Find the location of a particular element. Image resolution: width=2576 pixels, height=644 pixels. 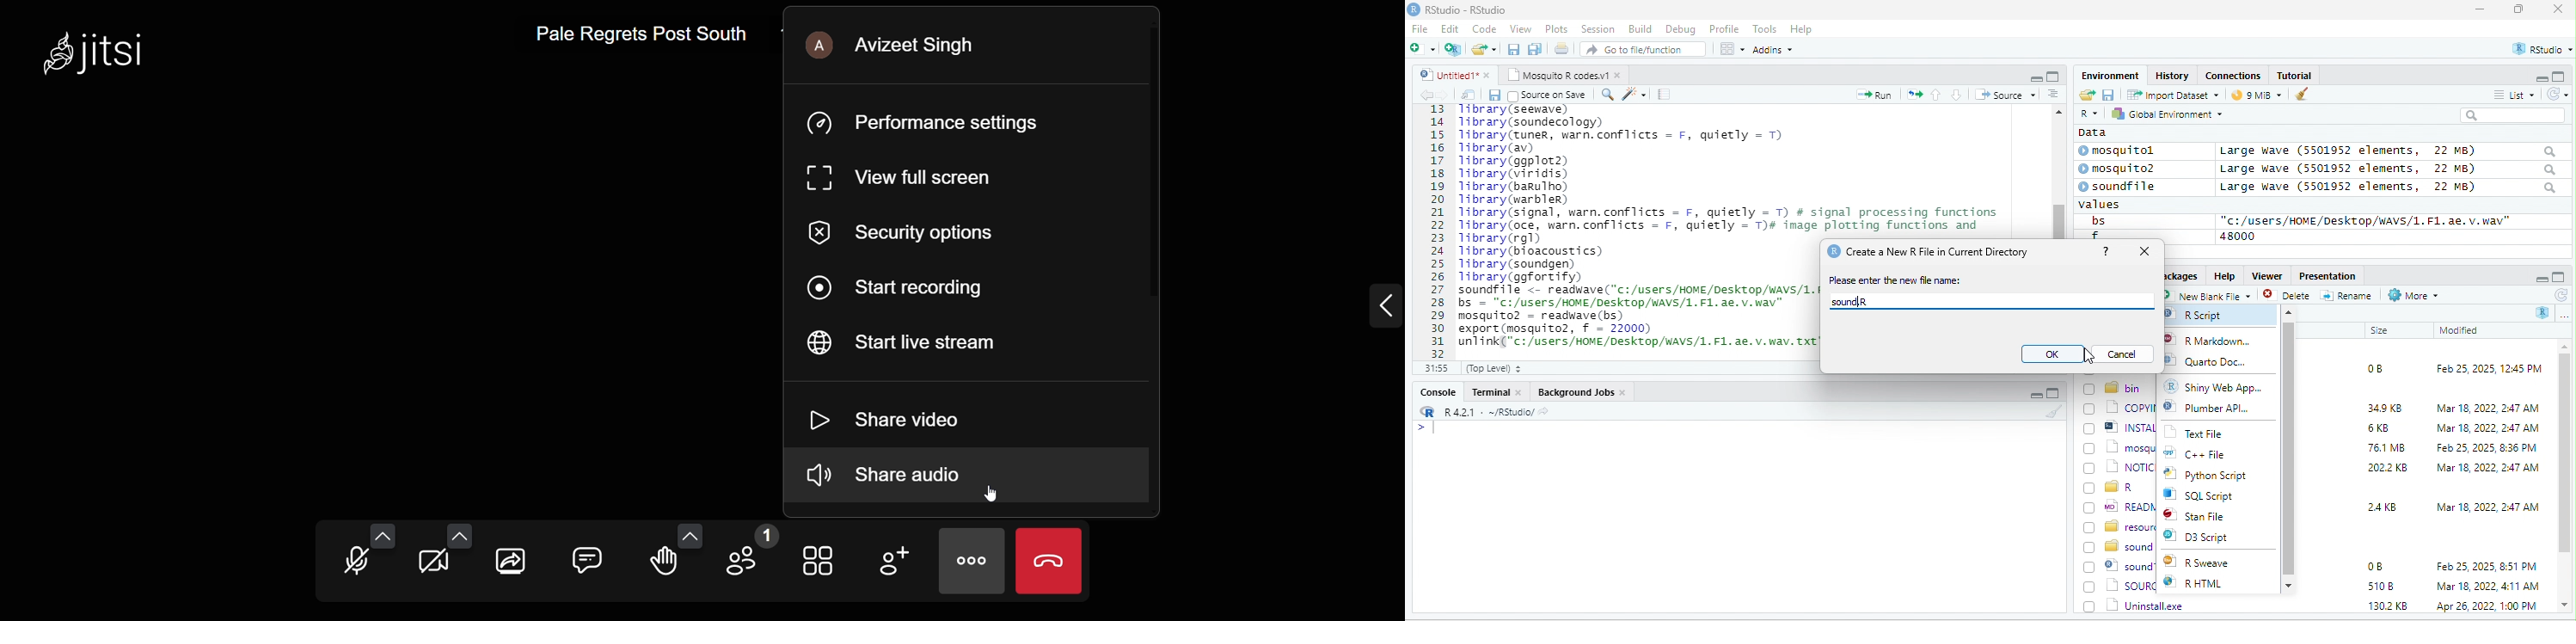

Size is located at coordinates (2380, 331).